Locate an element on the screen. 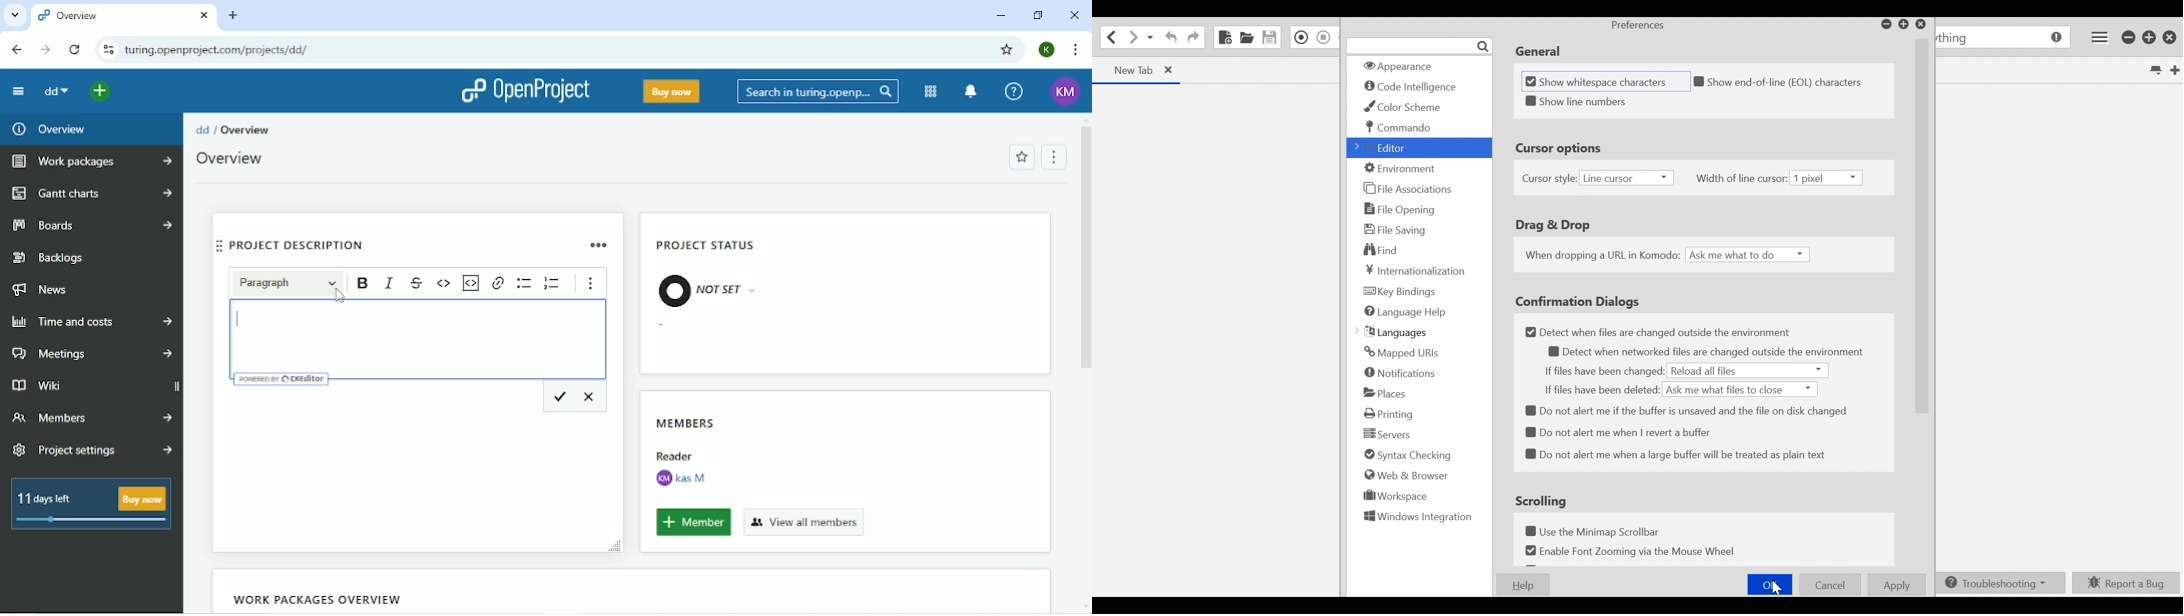 Image resolution: width=2184 pixels, height=616 pixels. Account is located at coordinates (1046, 49).